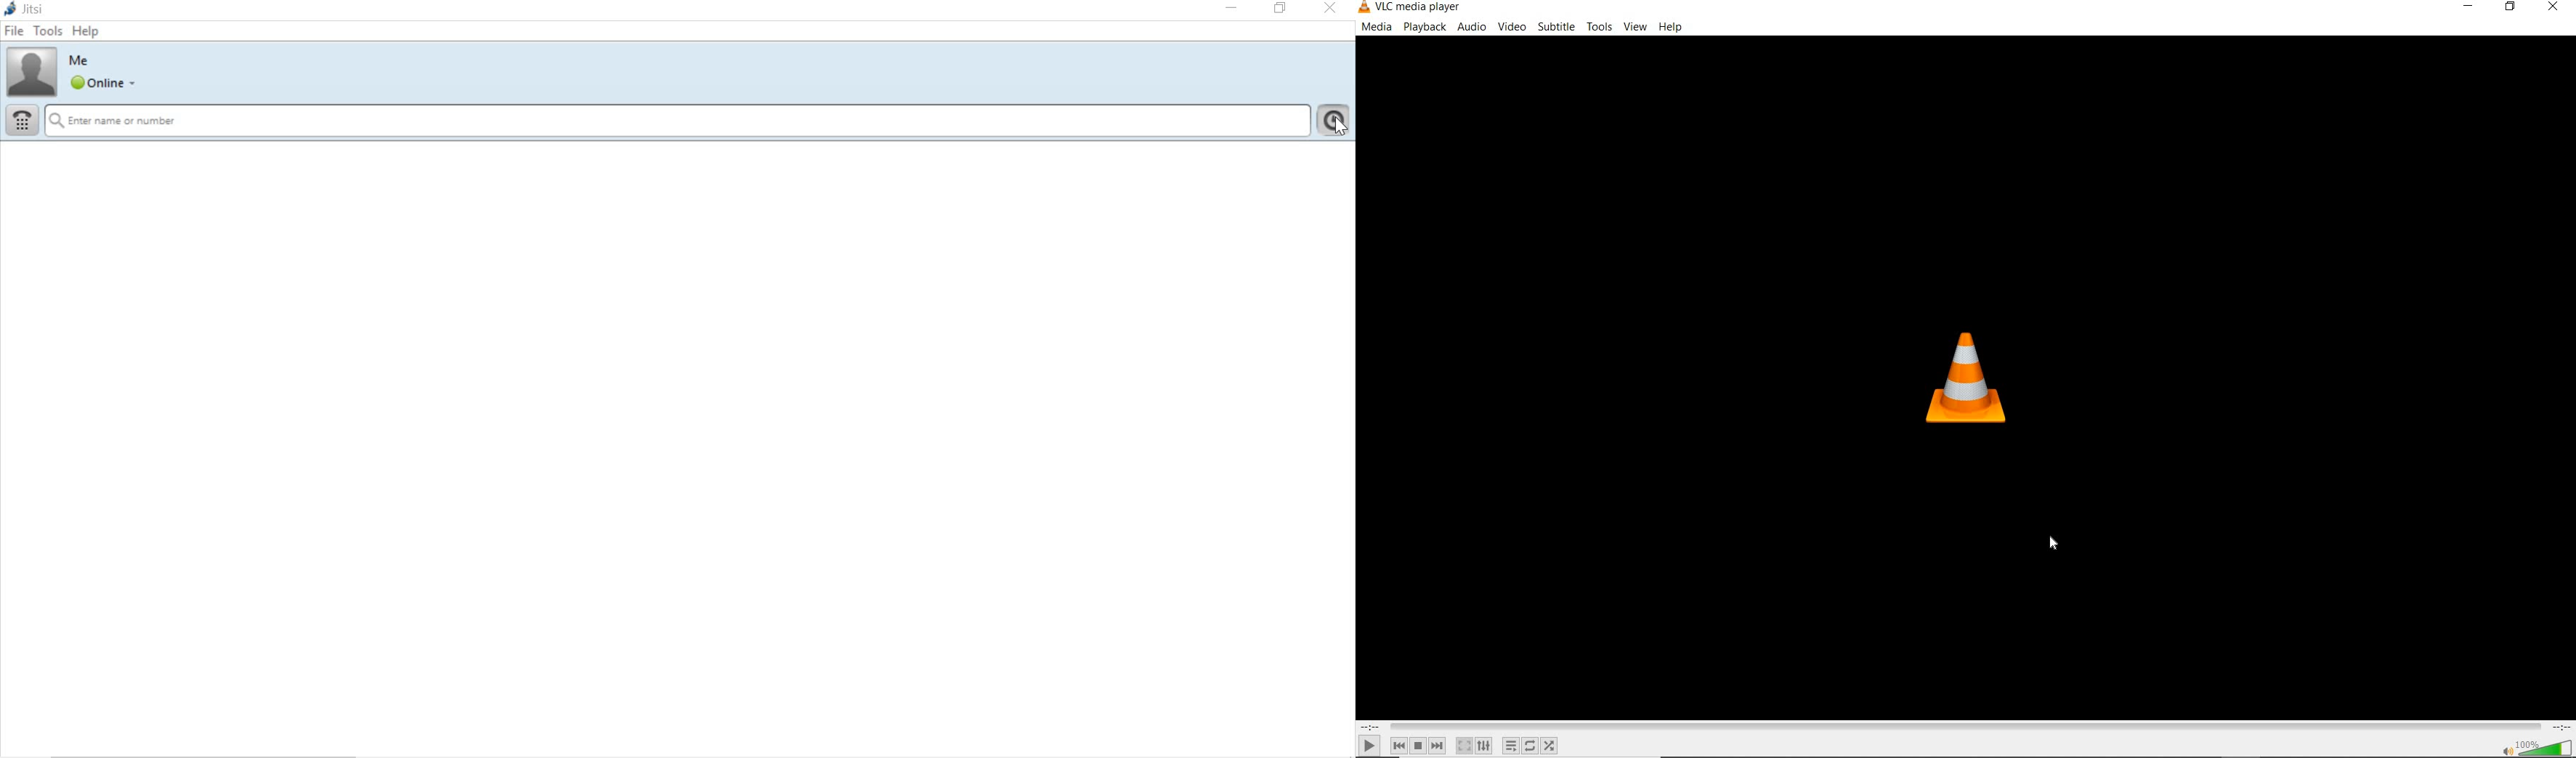  I want to click on account name, so click(80, 61).